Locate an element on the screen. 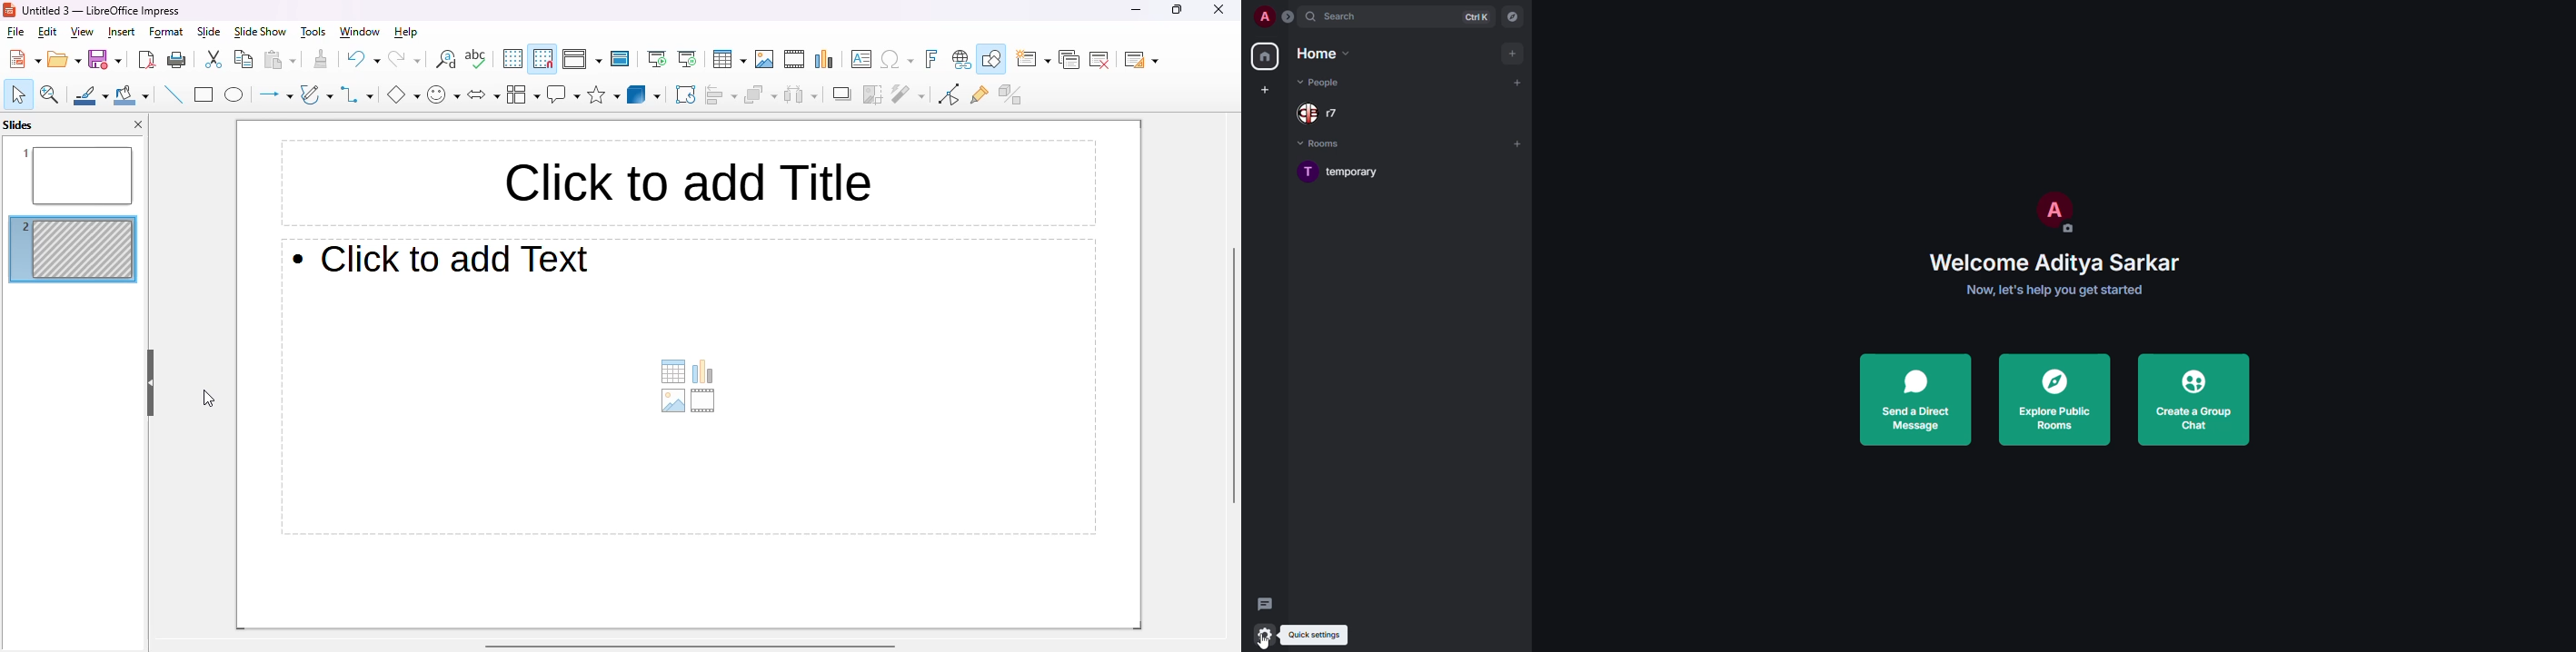 This screenshot has width=2576, height=672. lines and arrows is located at coordinates (275, 95).